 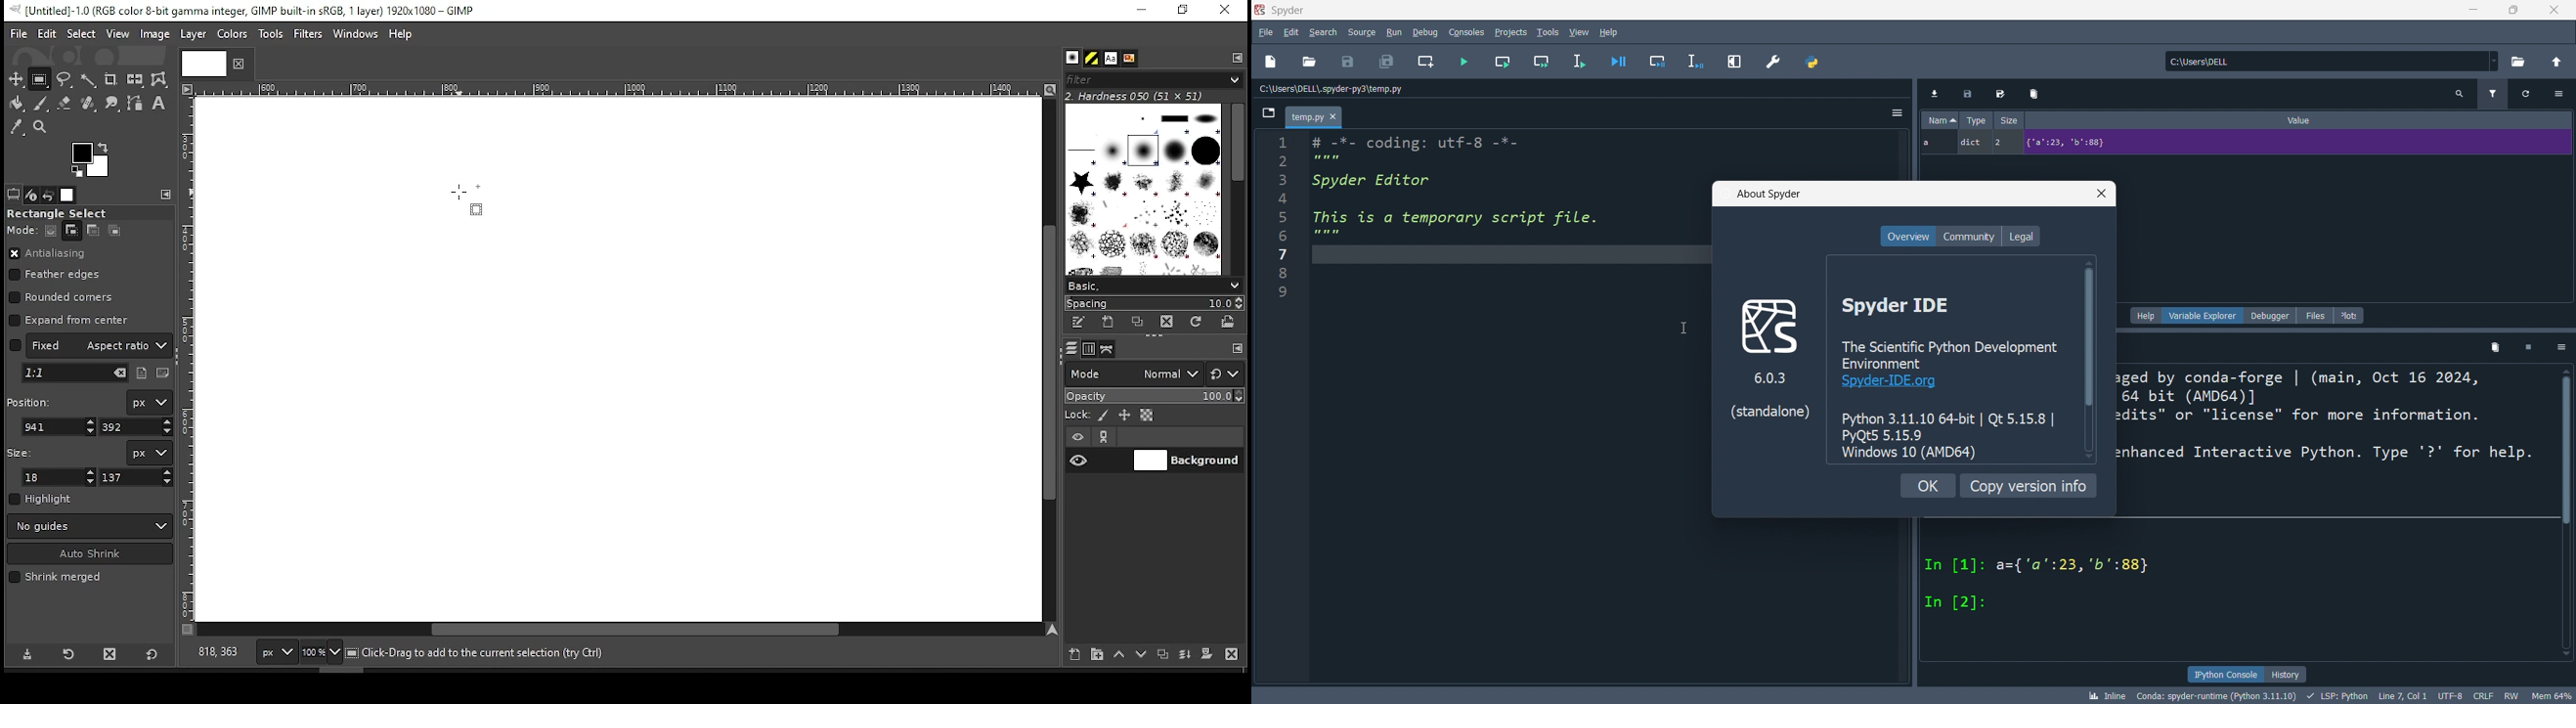 I want to click on about spyder title bat, so click(x=1767, y=194).